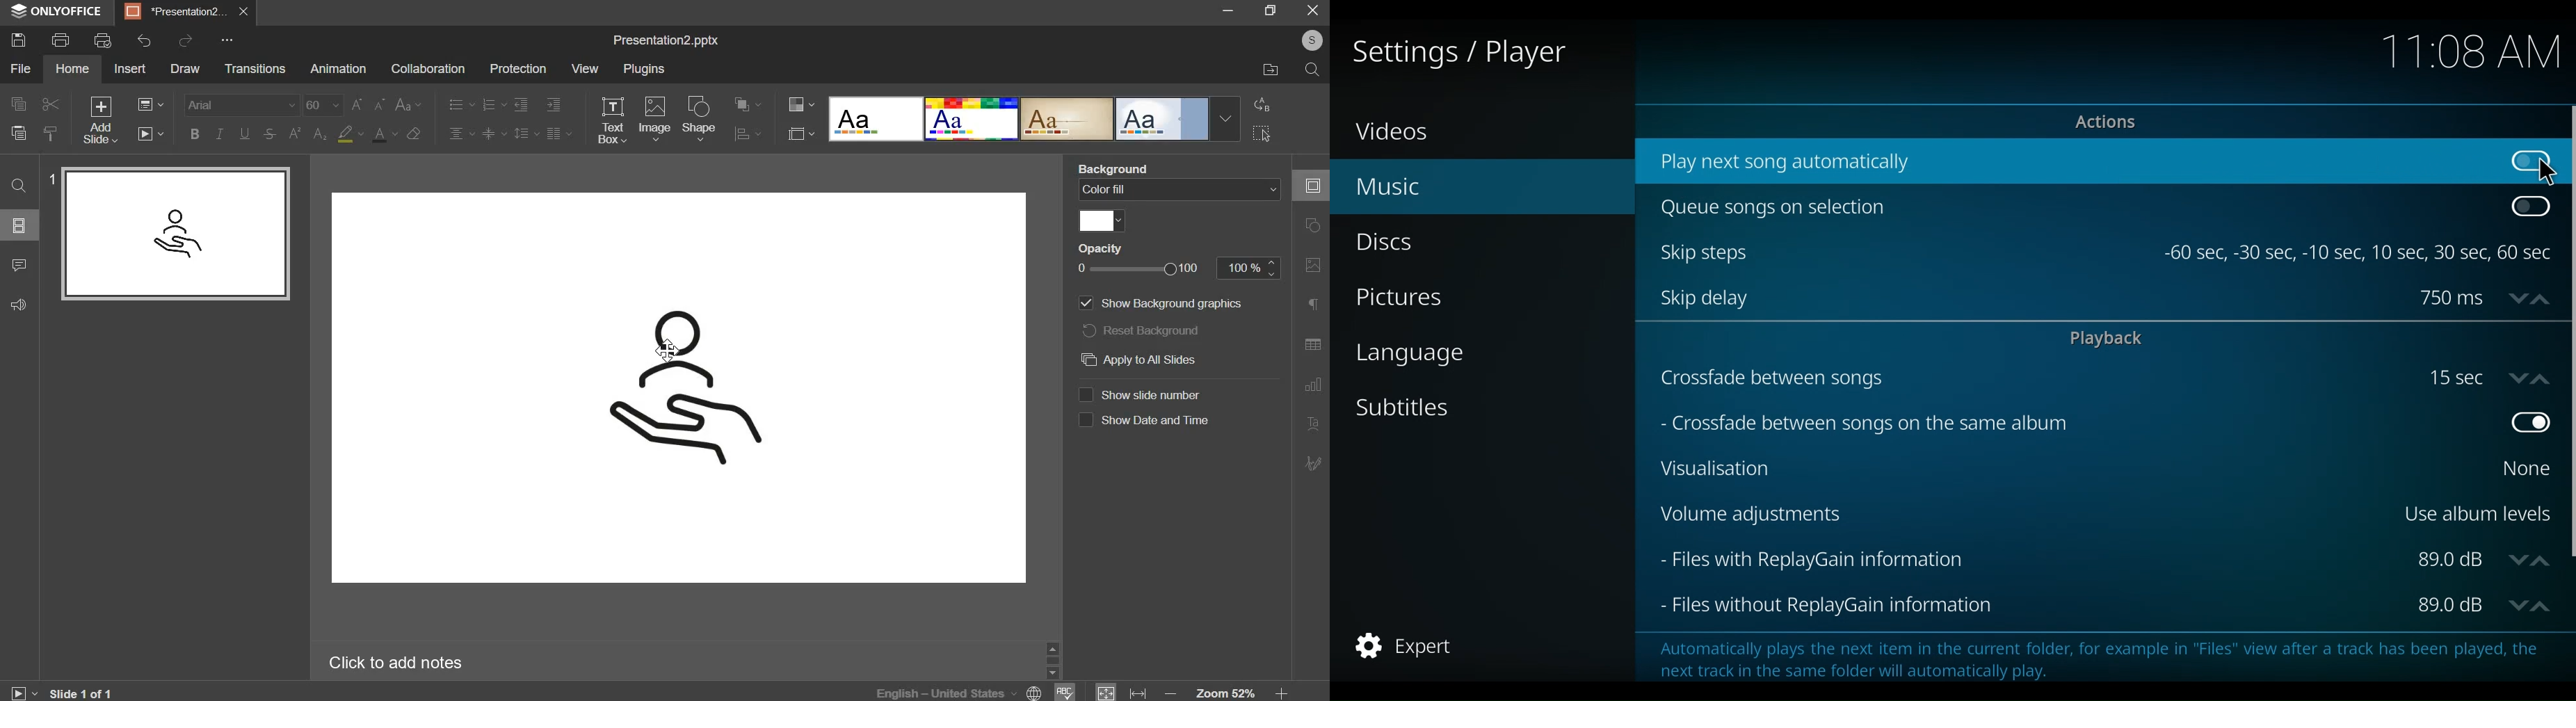  What do you see at coordinates (176, 12) in the screenshot?
I see `Presentation2...` at bounding box center [176, 12].